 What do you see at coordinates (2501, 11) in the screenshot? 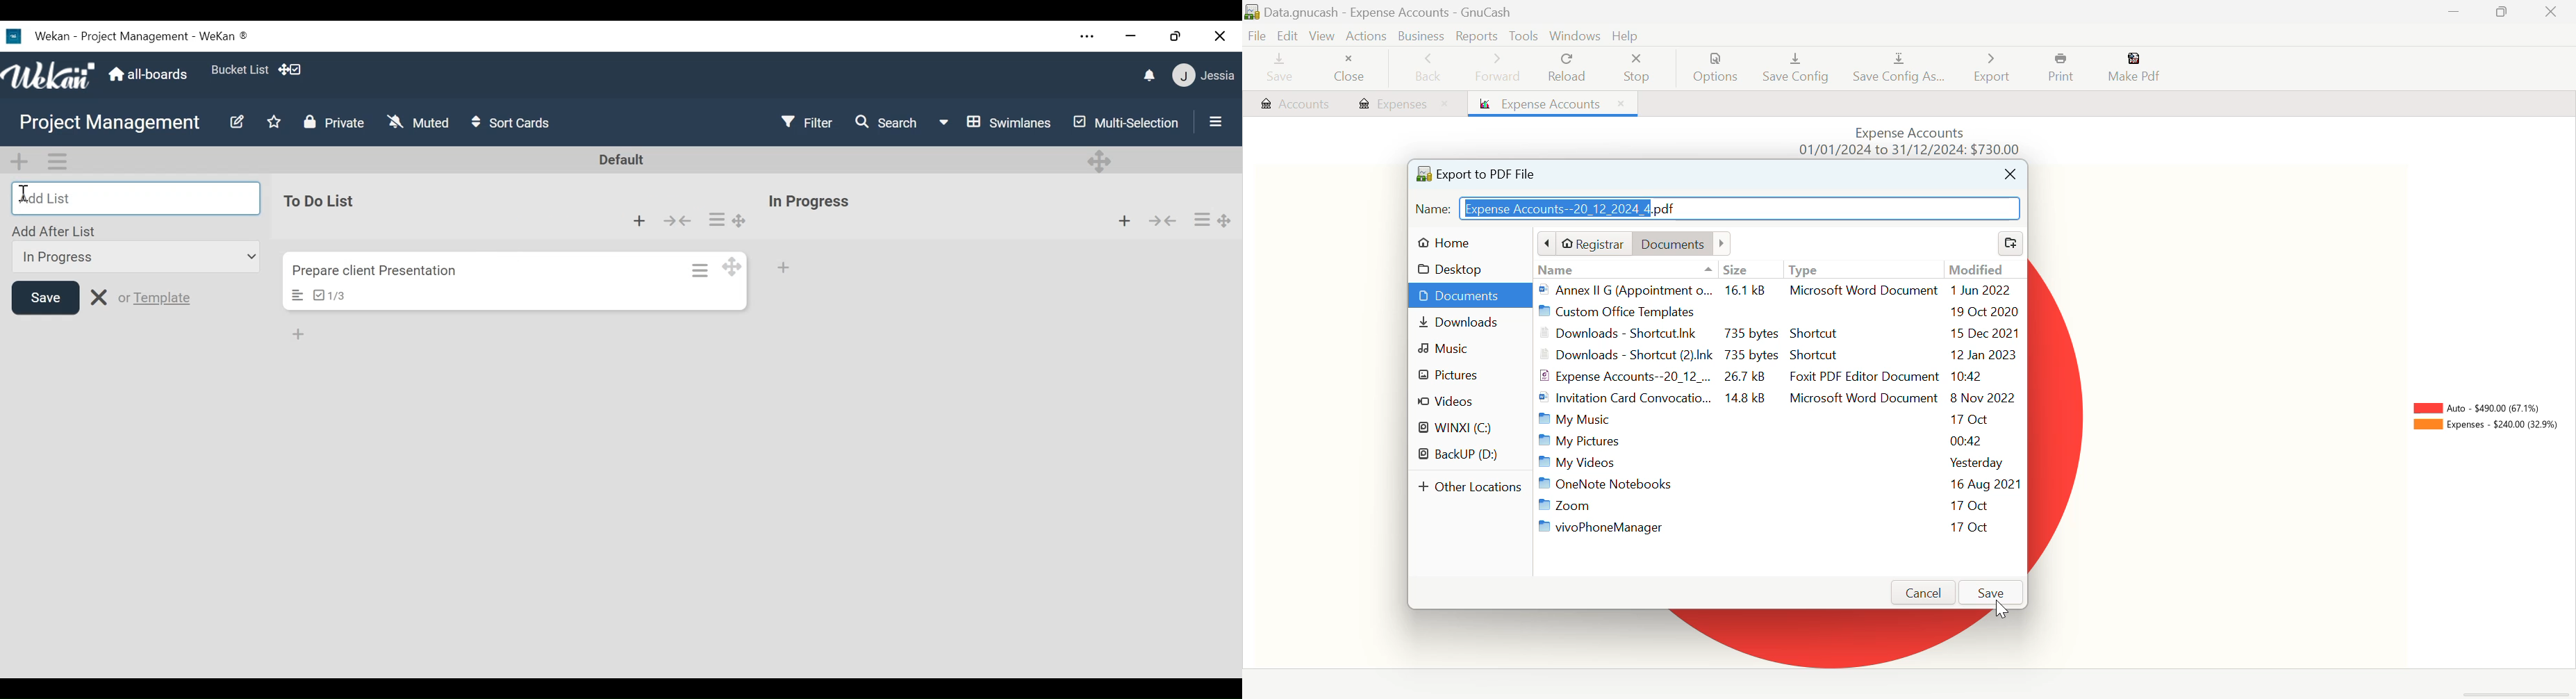
I see `Minimize` at bounding box center [2501, 11].